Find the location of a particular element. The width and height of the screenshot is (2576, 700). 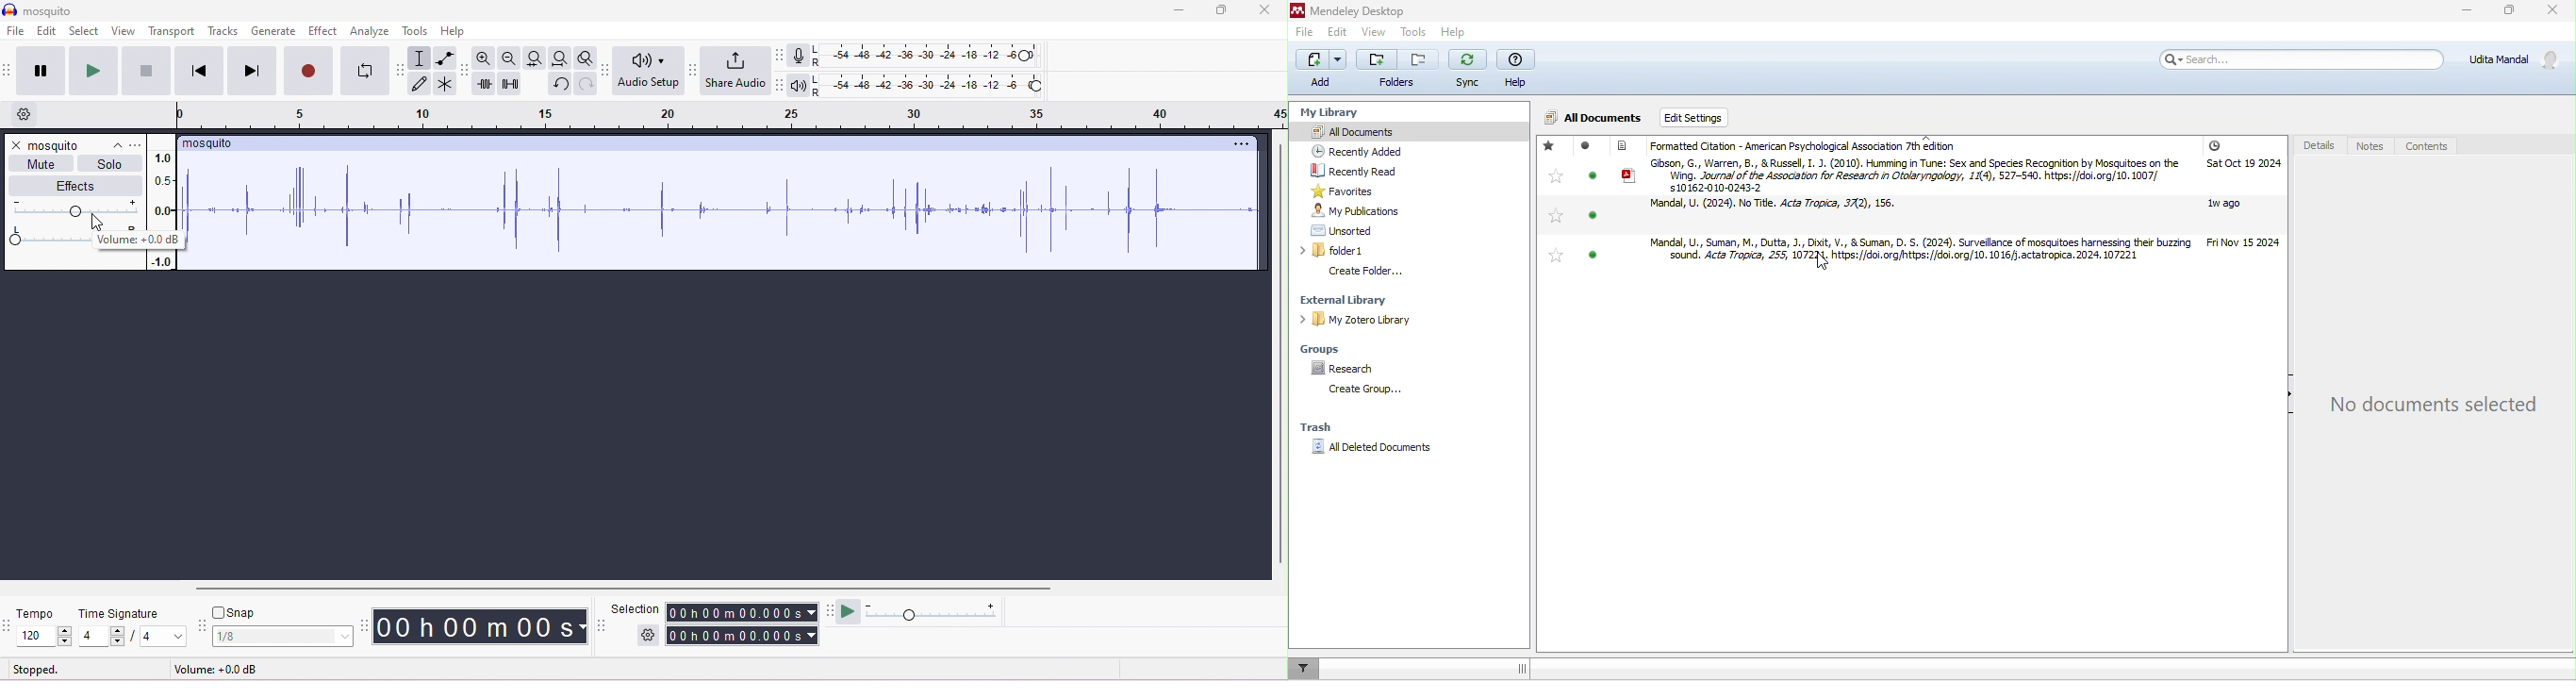

selection is located at coordinates (636, 609).